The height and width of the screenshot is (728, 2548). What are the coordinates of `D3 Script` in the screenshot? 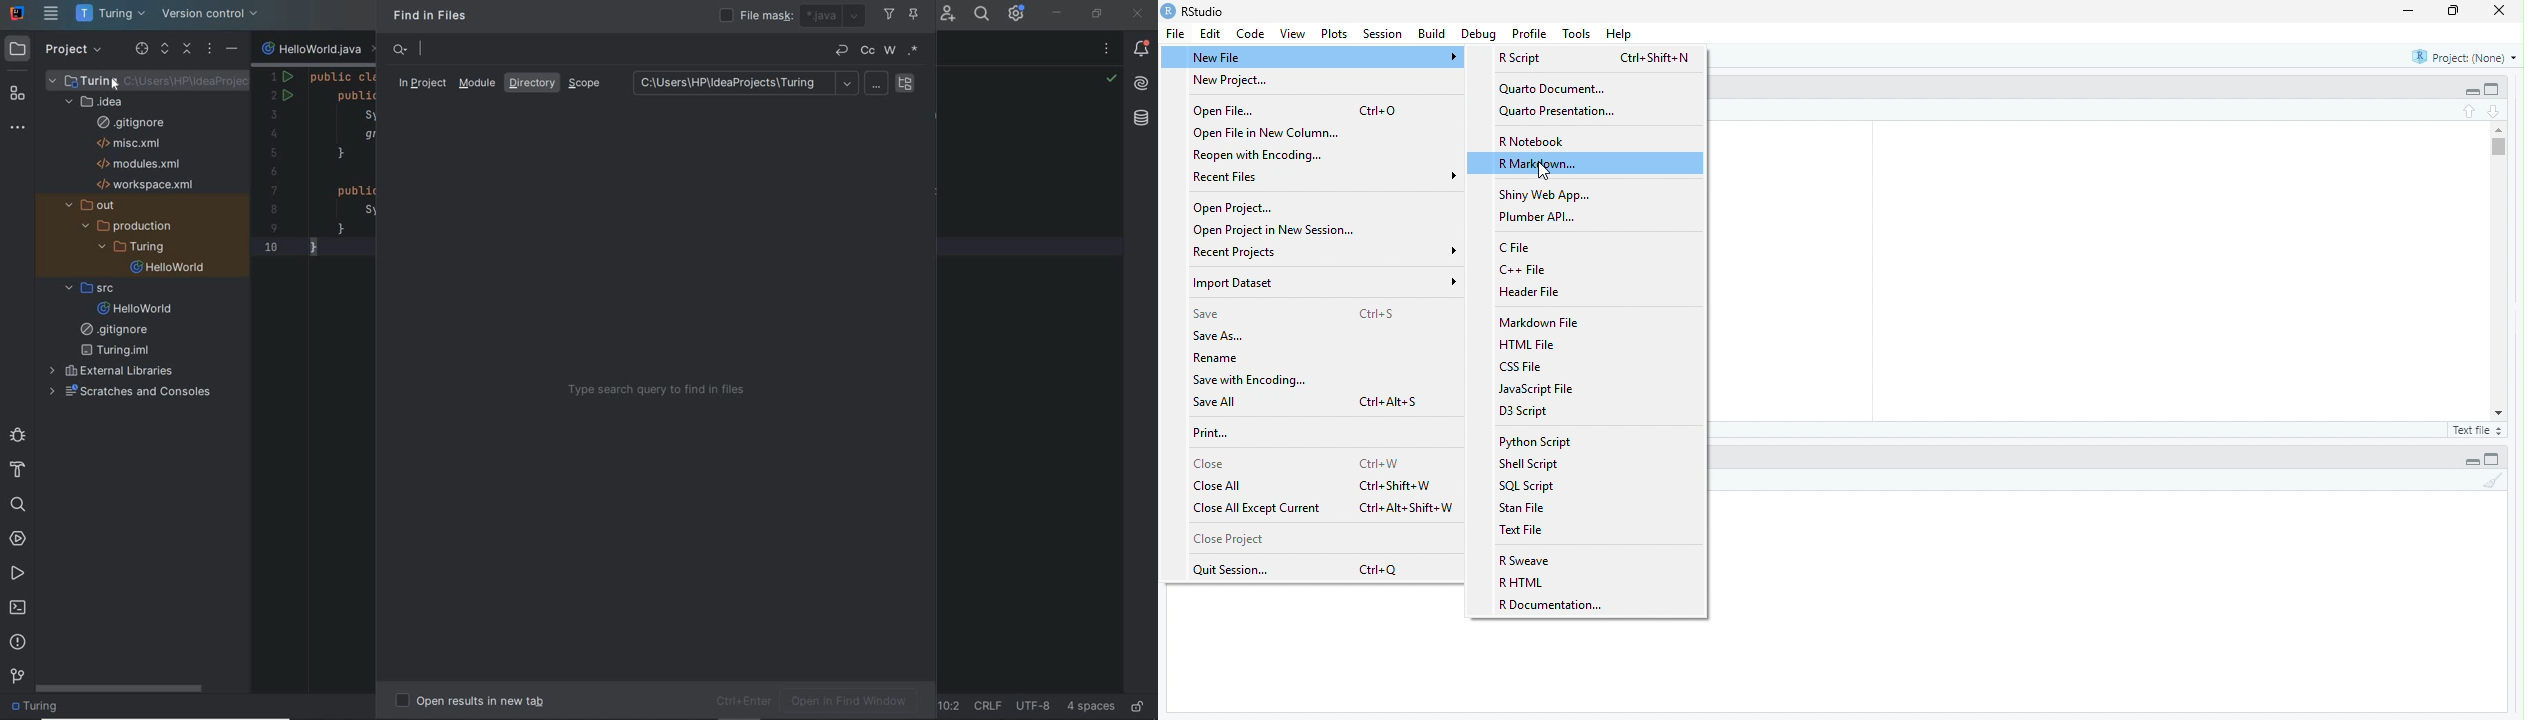 It's located at (1525, 410).